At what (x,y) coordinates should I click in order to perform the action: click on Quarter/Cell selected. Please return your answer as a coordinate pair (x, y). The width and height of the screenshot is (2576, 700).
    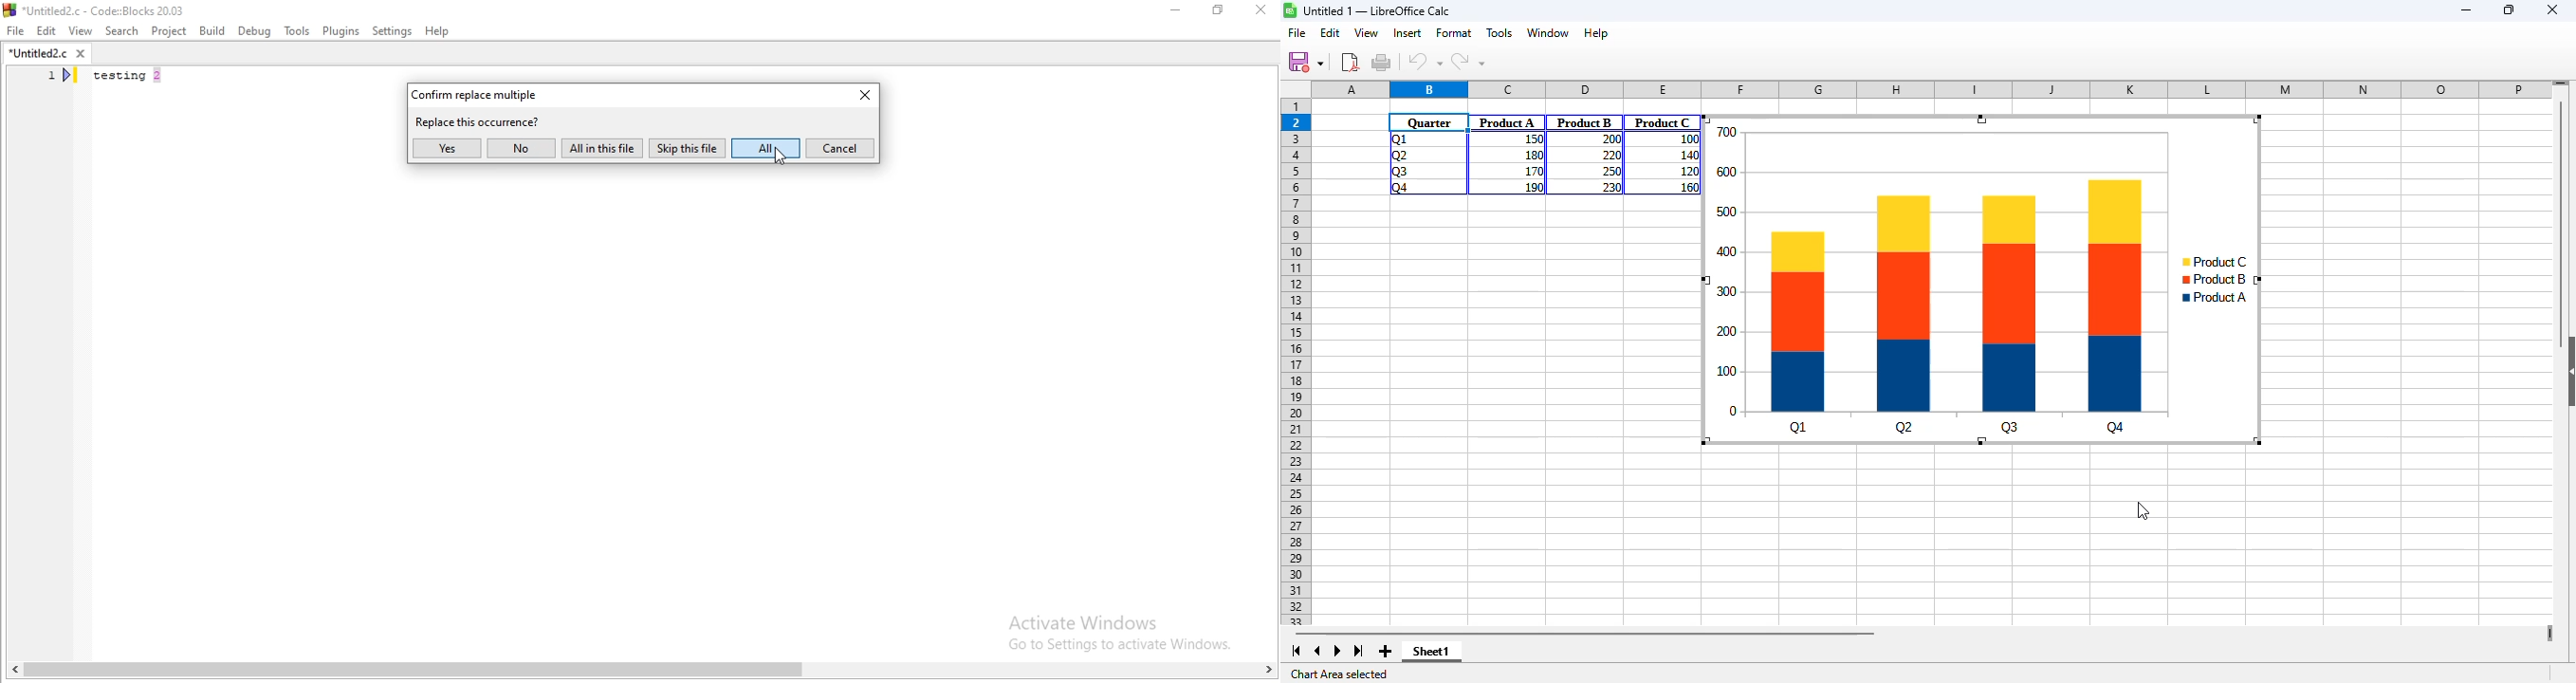
    Looking at the image, I should click on (1429, 122).